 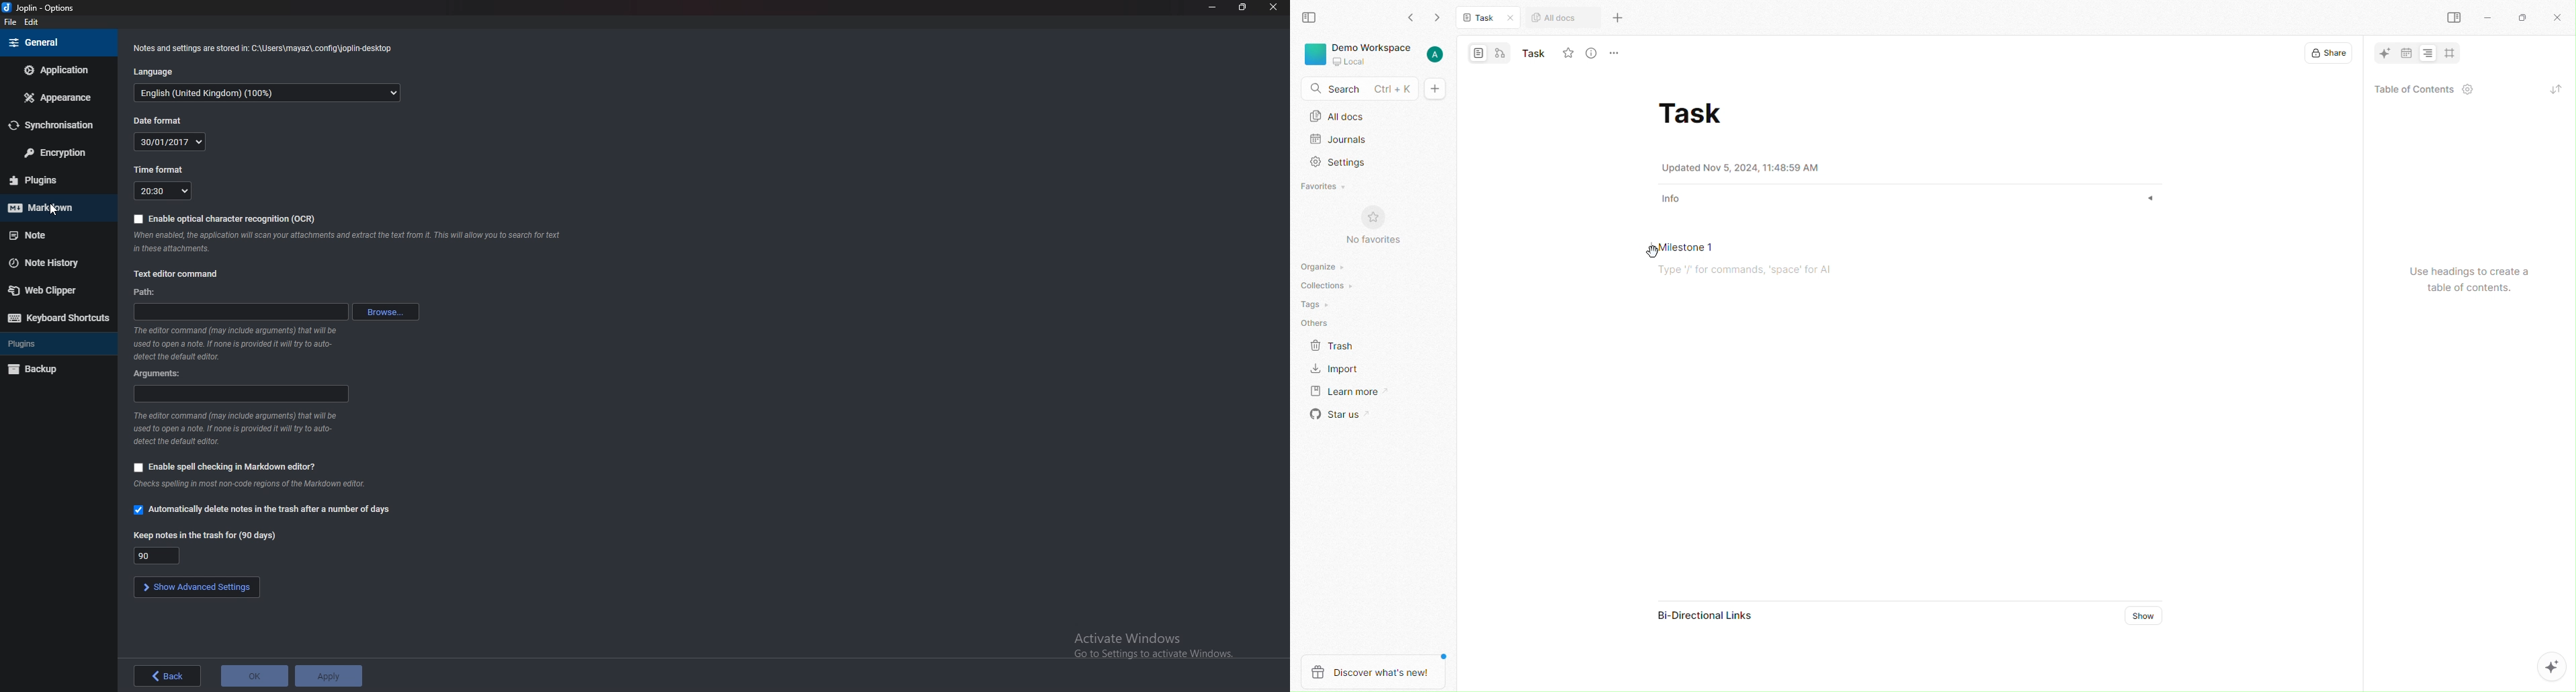 I want to click on Show advanced settings, so click(x=197, y=587).